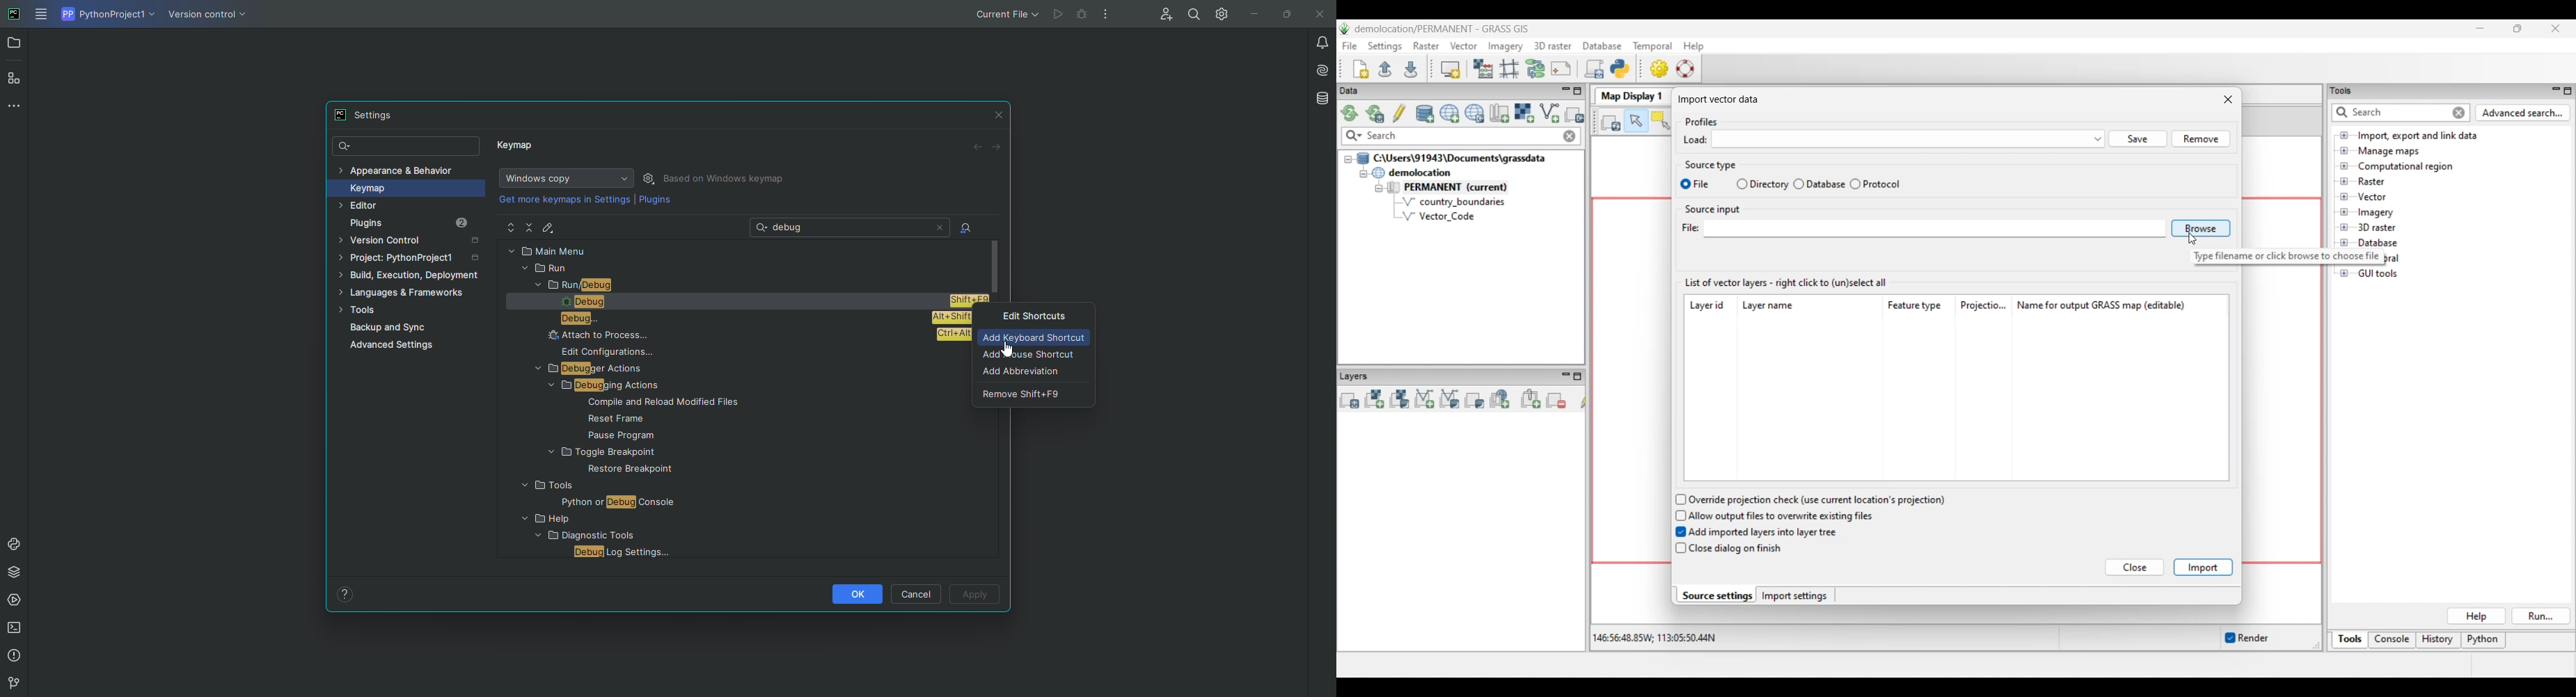 Image resolution: width=2576 pixels, height=700 pixels. What do you see at coordinates (1736, 549) in the screenshot?
I see `Close dialog on finish` at bounding box center [1736, 549].